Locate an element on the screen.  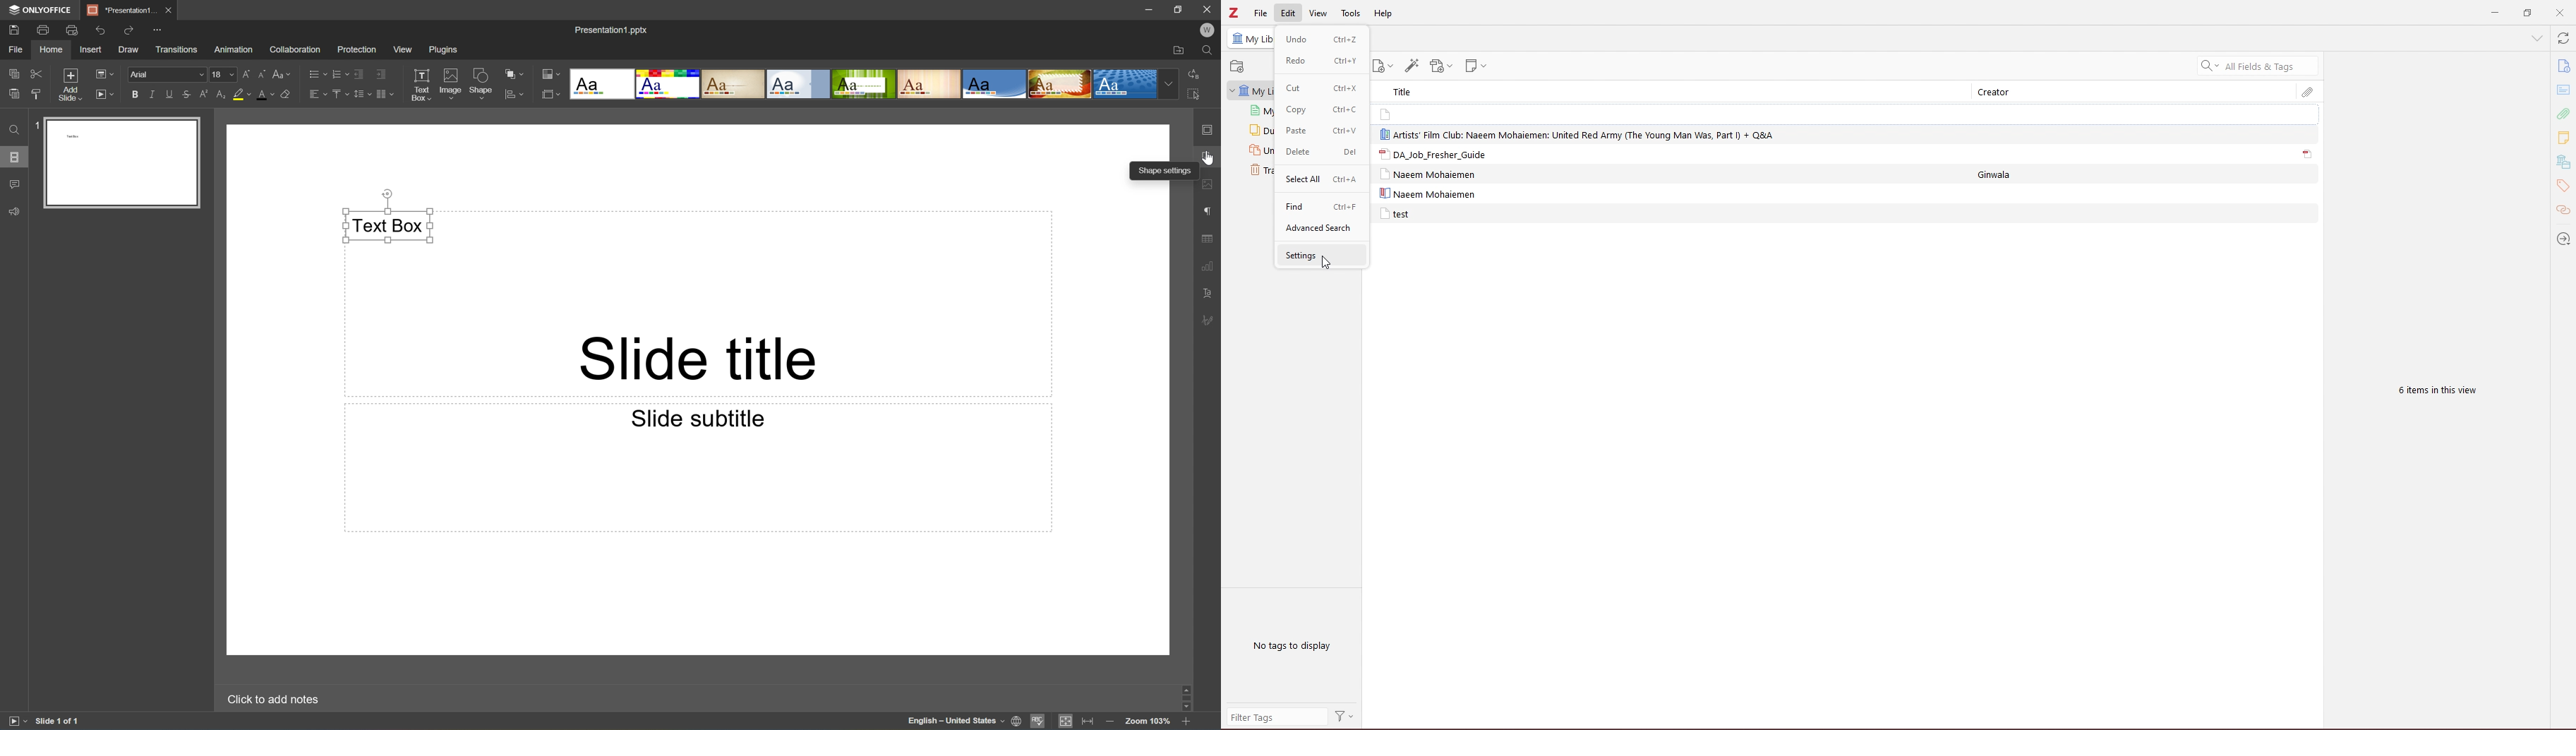
No tags to display is located at coordinates (1294, 645).